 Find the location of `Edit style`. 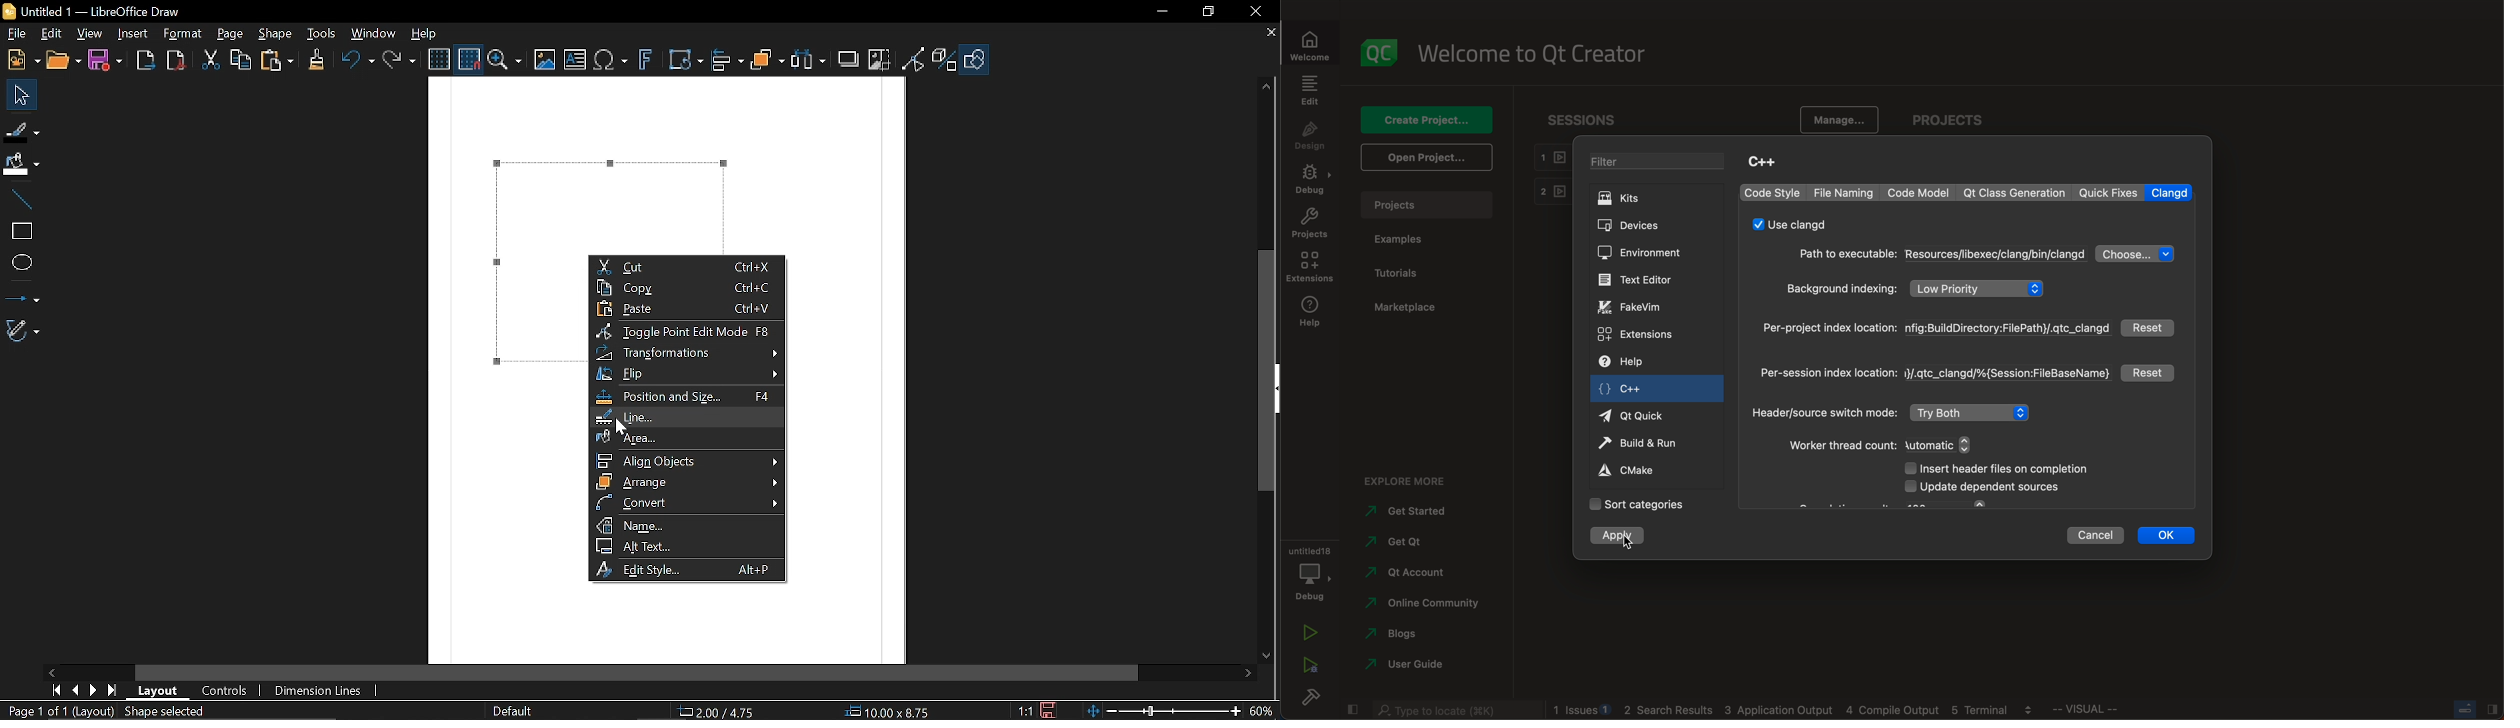

Edit style is located at coordinates (686, 569).